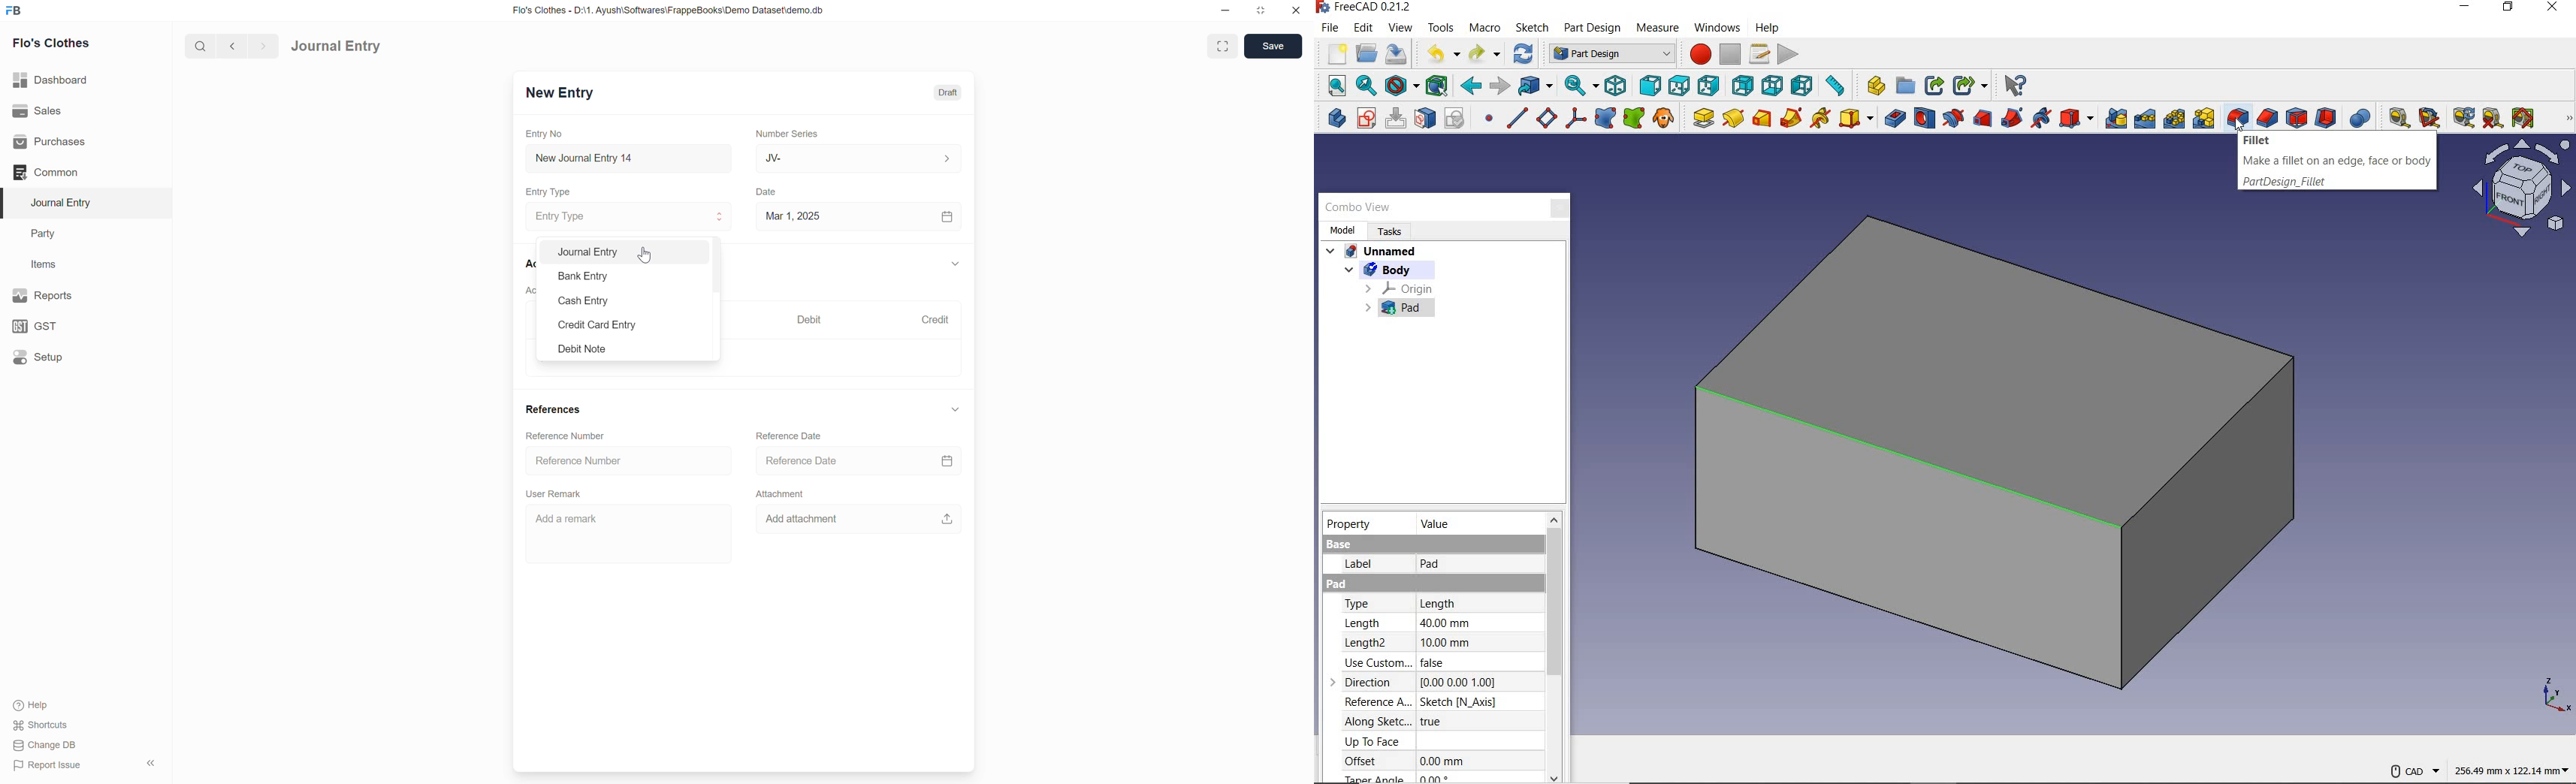 The width and height of the screenshot is (2576, 784). I want to click on Cash Entry, so click(596, 301).